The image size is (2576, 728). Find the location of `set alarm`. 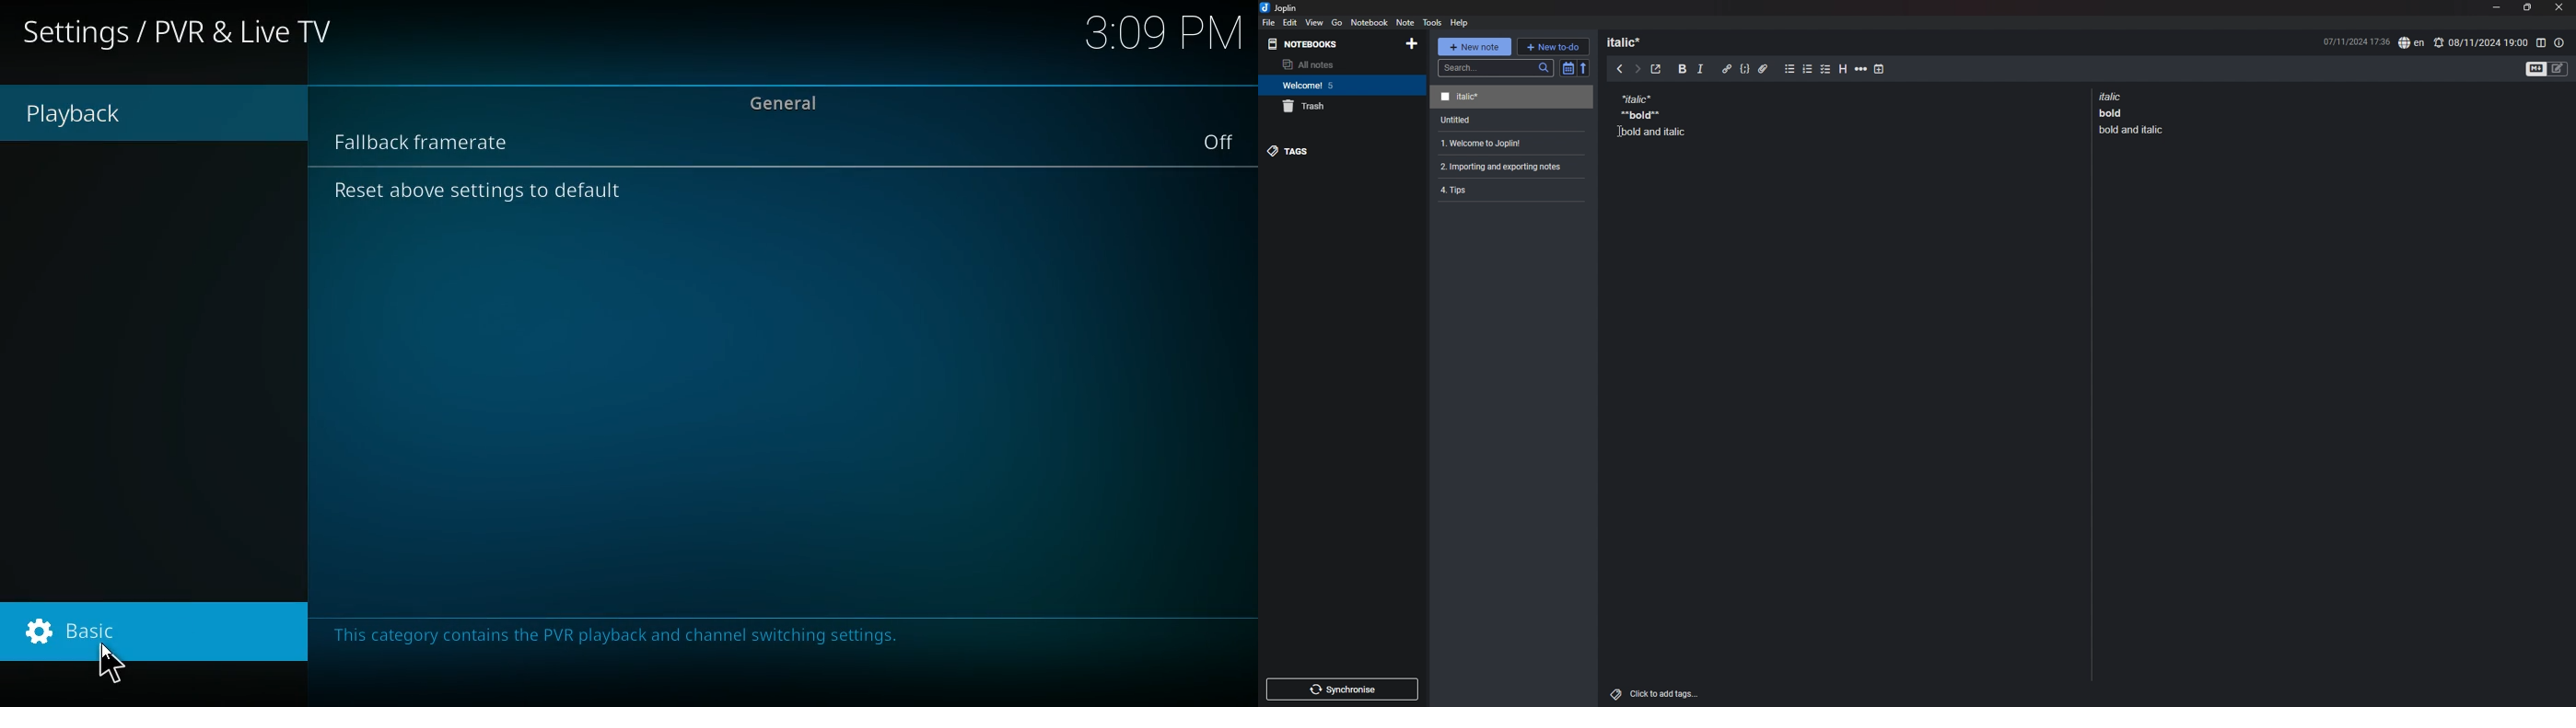

set alarm is located at coordinates (2481, 42).